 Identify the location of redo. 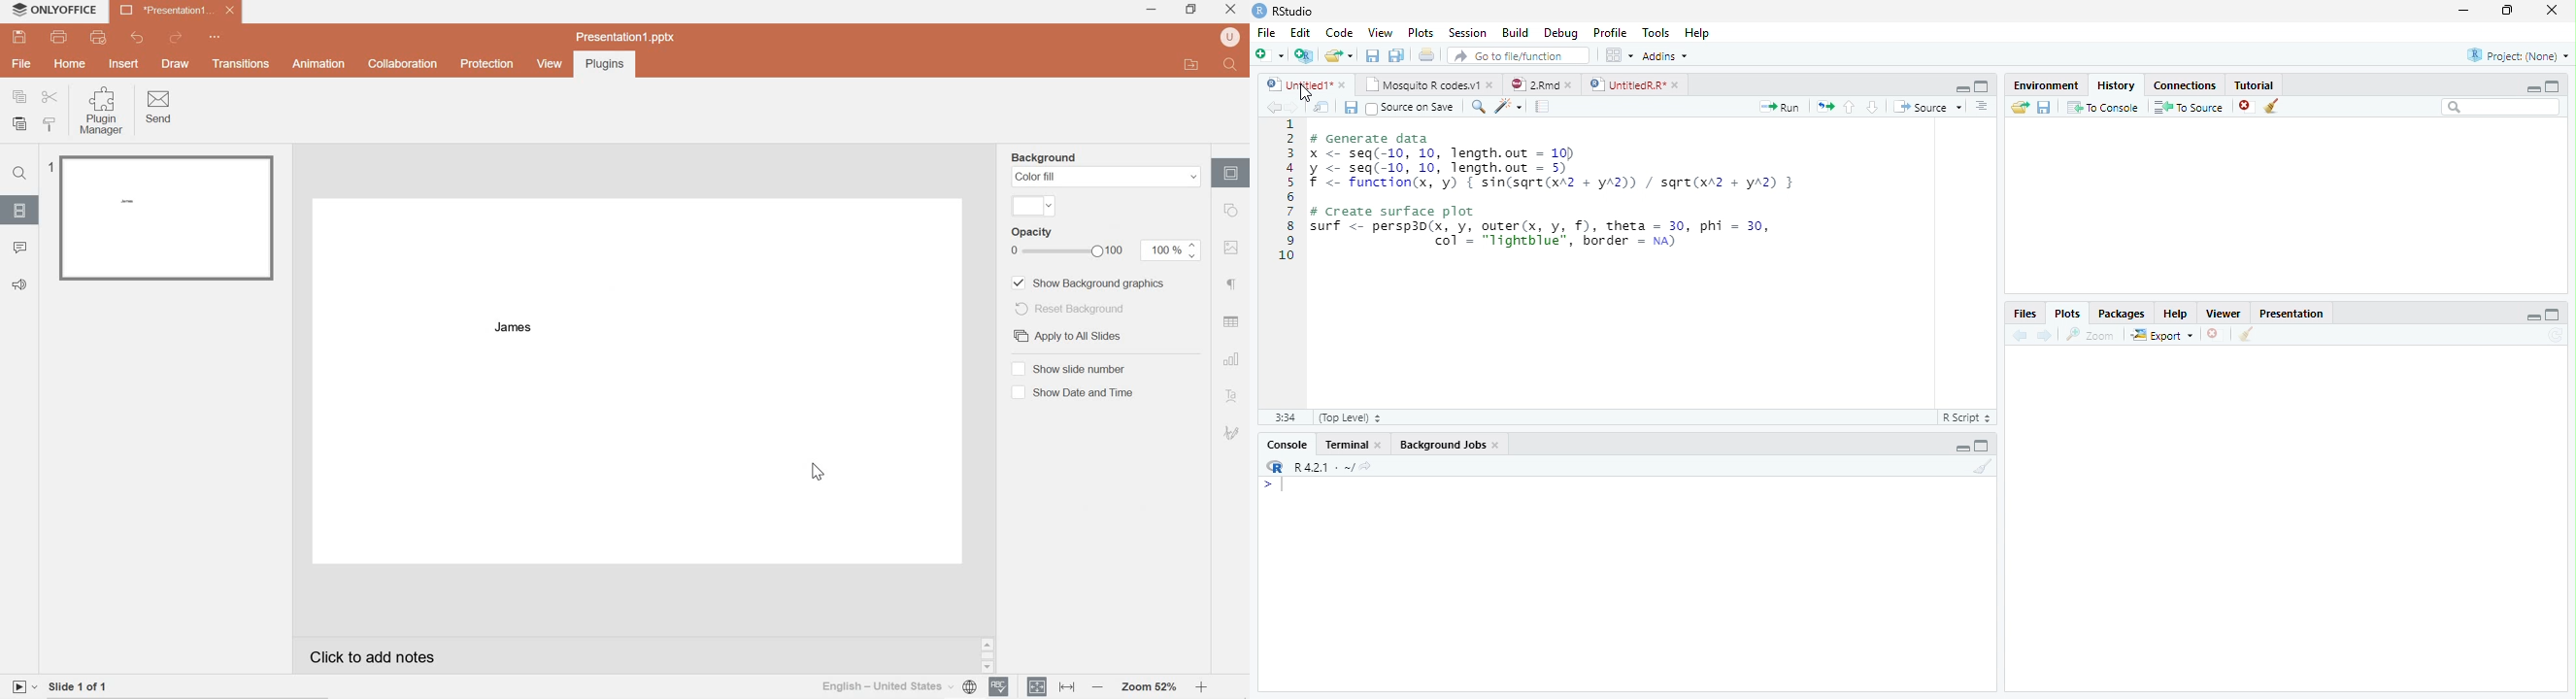
(178, 37).